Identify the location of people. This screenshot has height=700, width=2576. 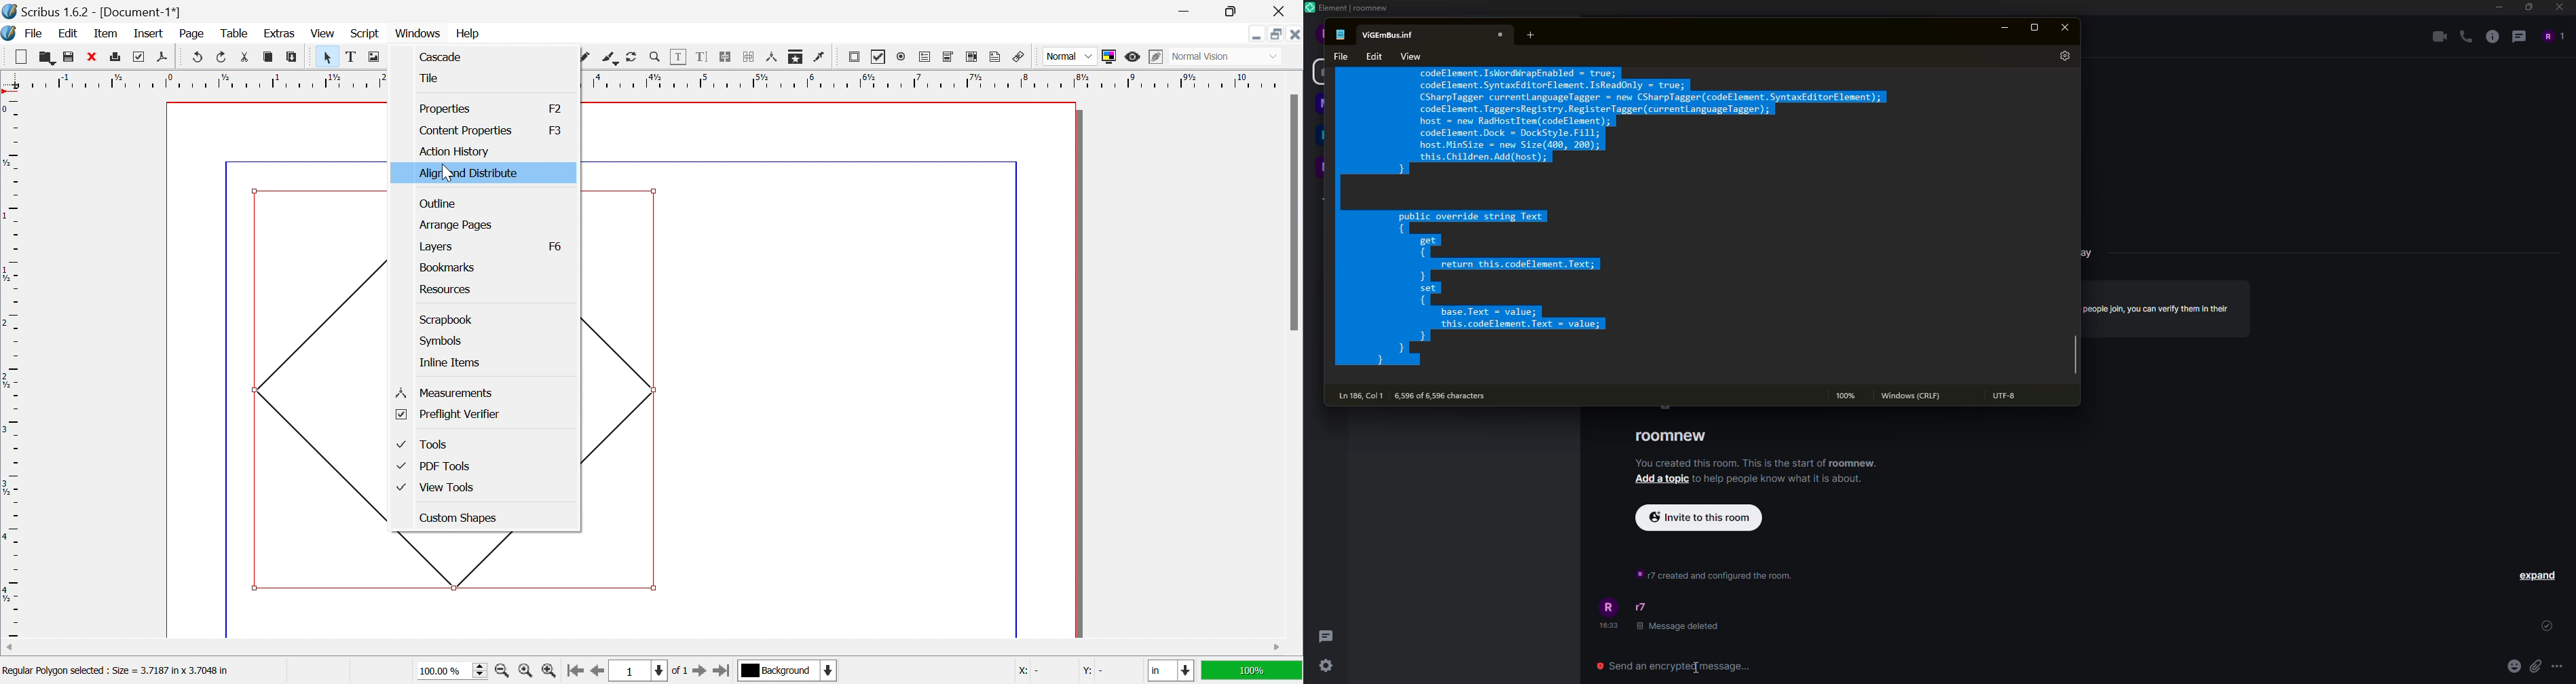
(2552, 35).